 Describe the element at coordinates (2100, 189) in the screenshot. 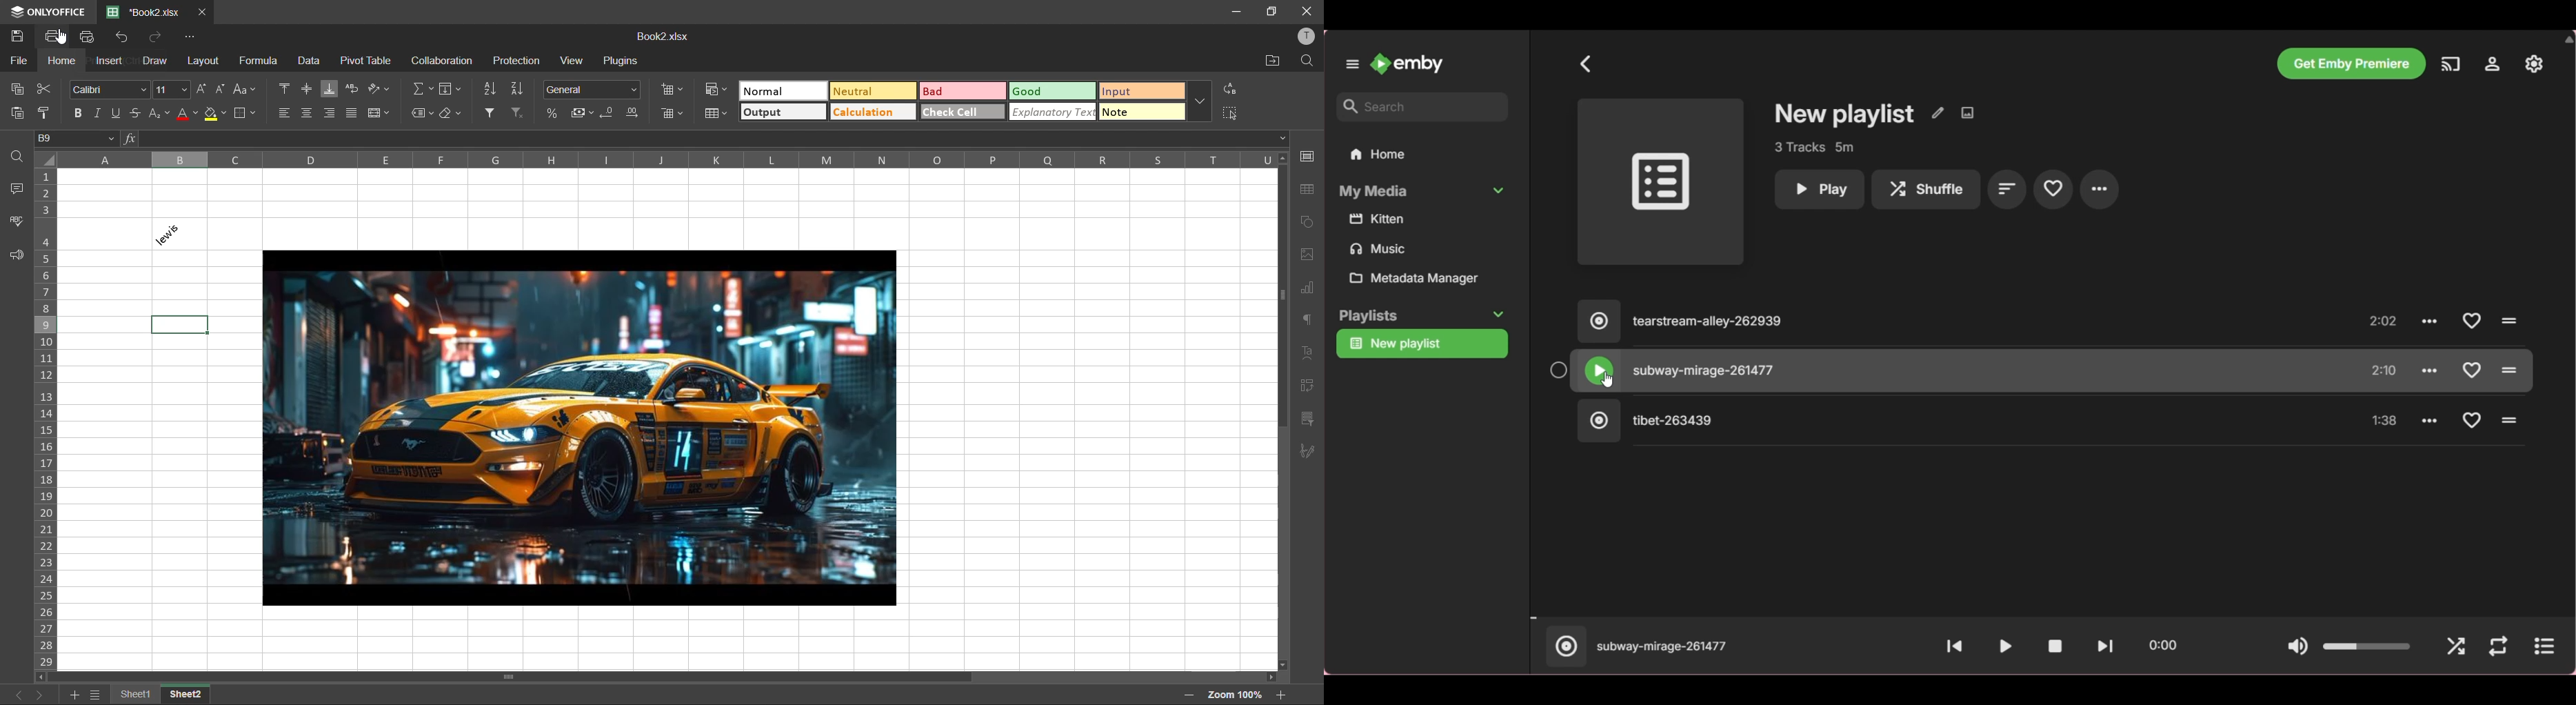

I see `More` at that location.